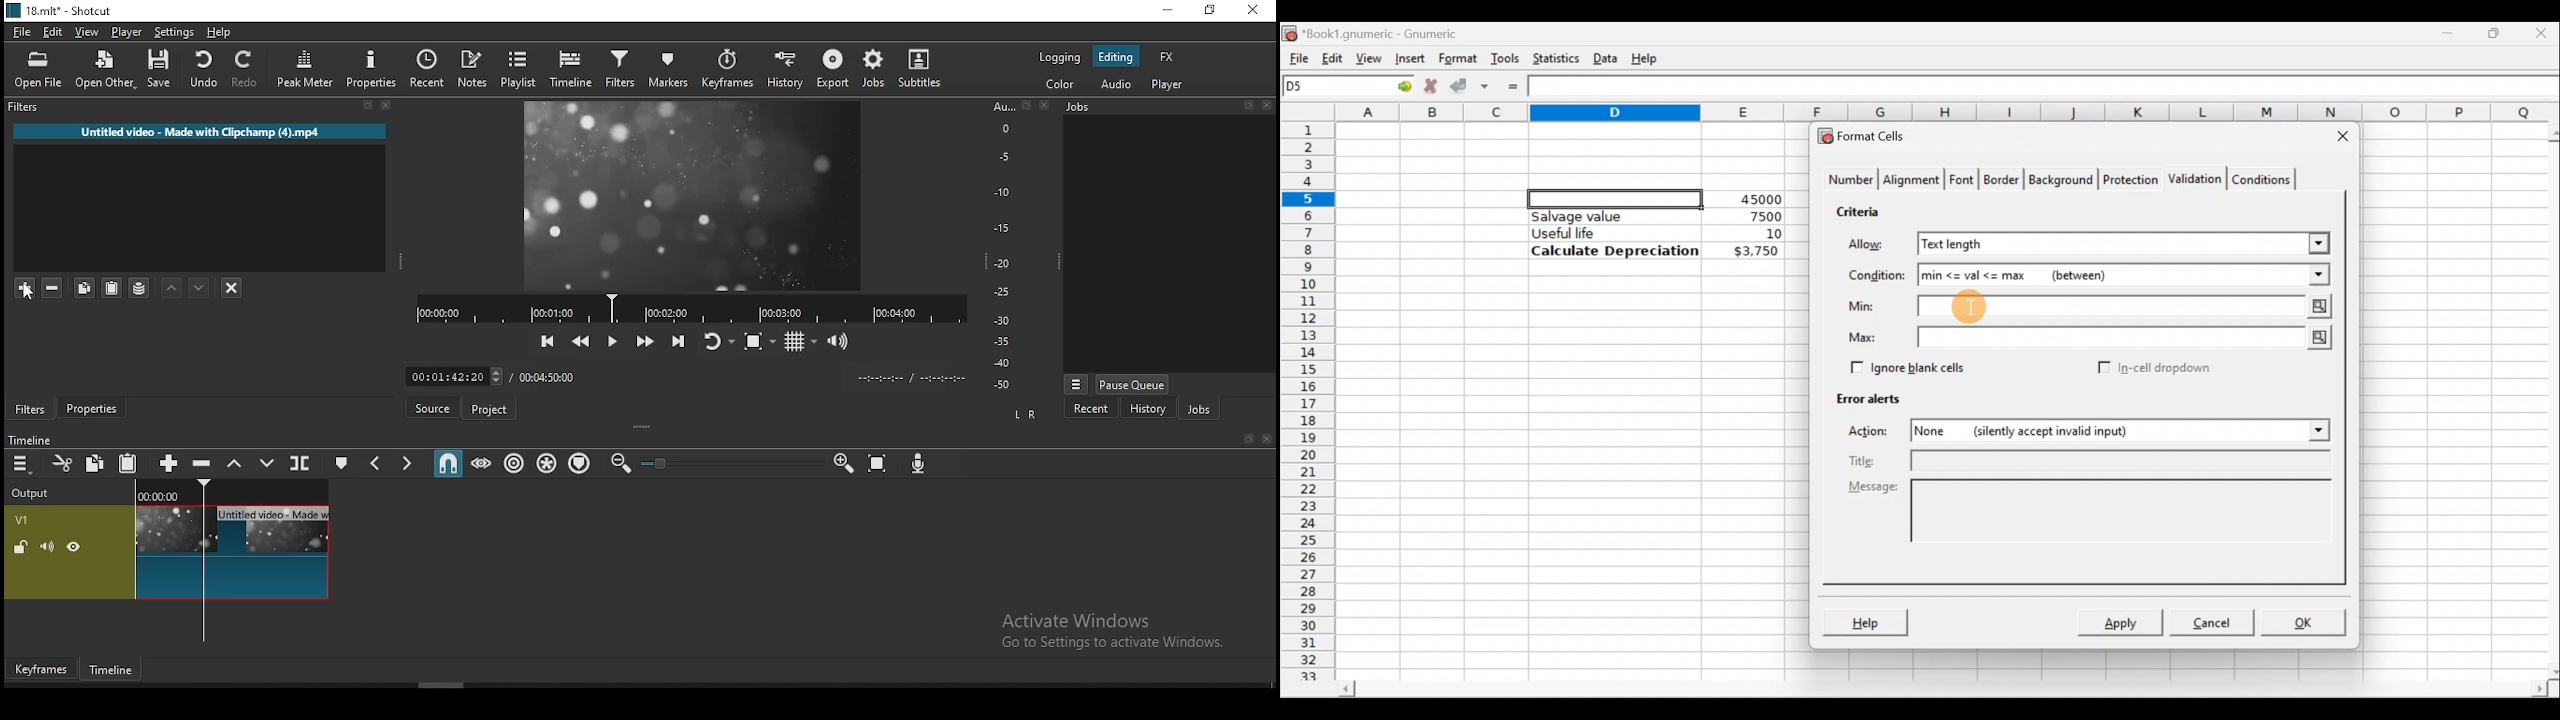 The height and width of the screenshot is (728, 2576). I want to click on paste, so click(128, 462).